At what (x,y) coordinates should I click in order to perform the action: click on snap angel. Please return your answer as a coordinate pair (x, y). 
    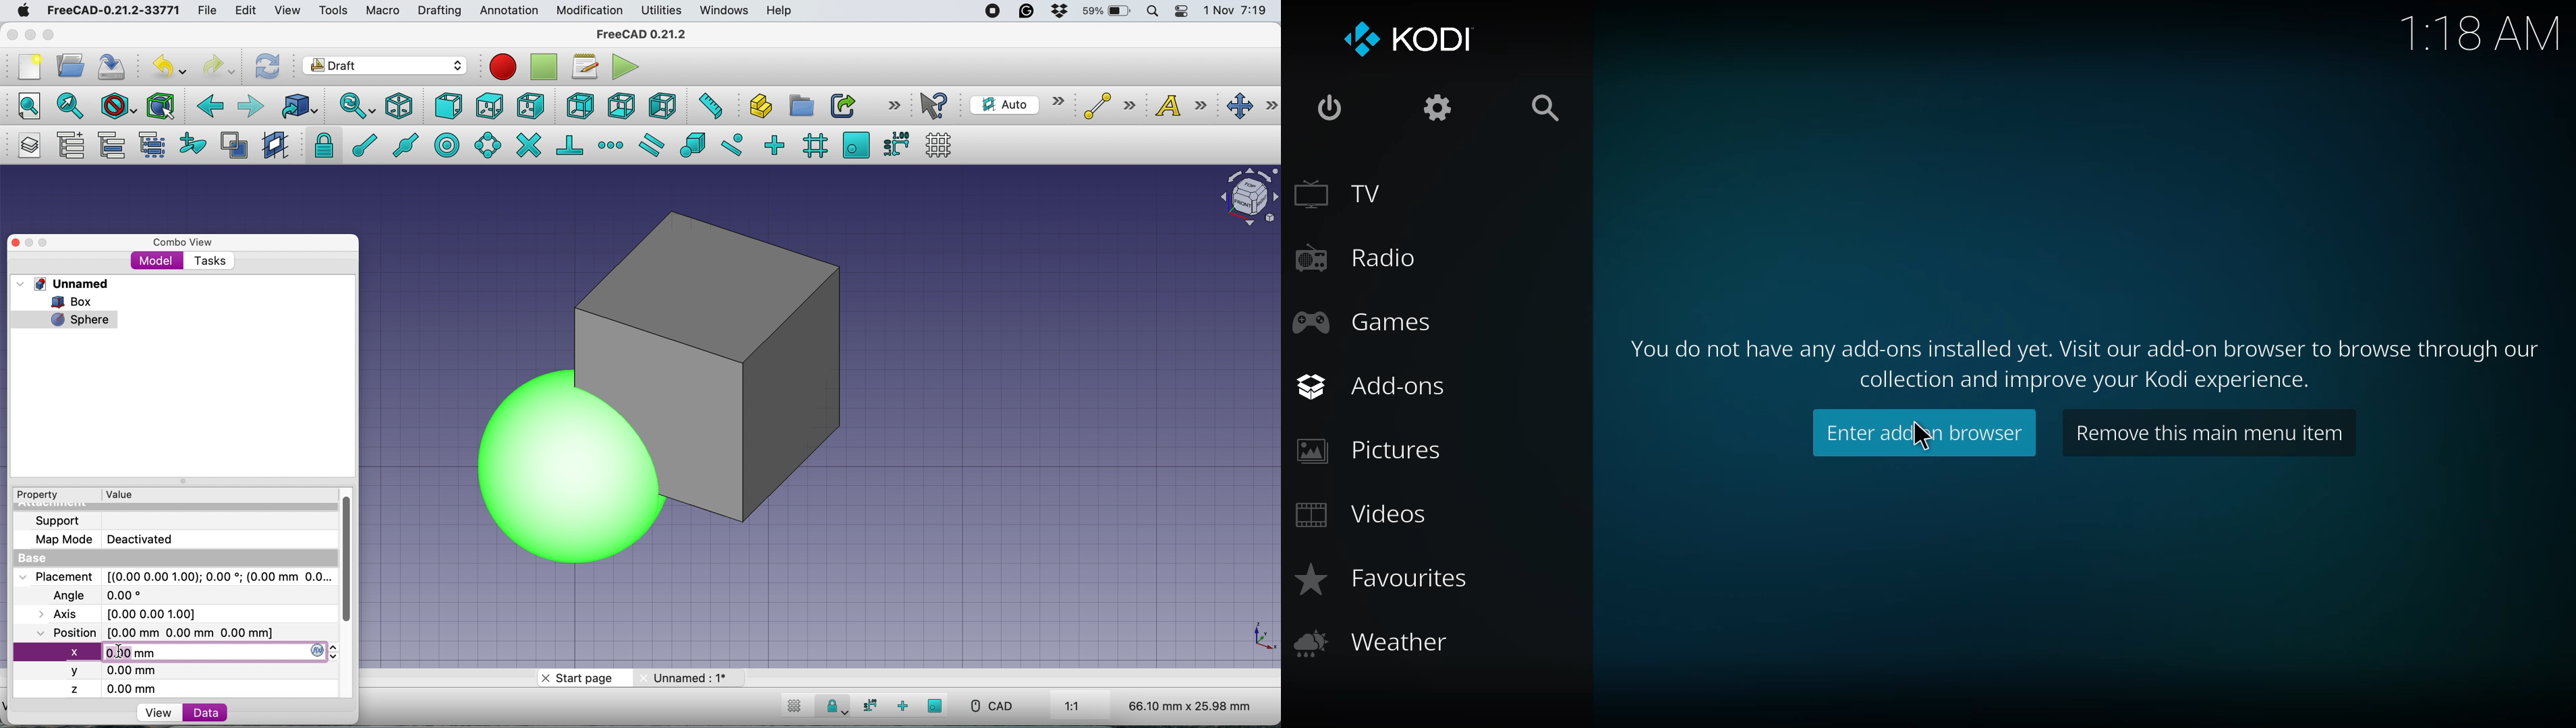
    Looking at the image, I should click on (485, 145).